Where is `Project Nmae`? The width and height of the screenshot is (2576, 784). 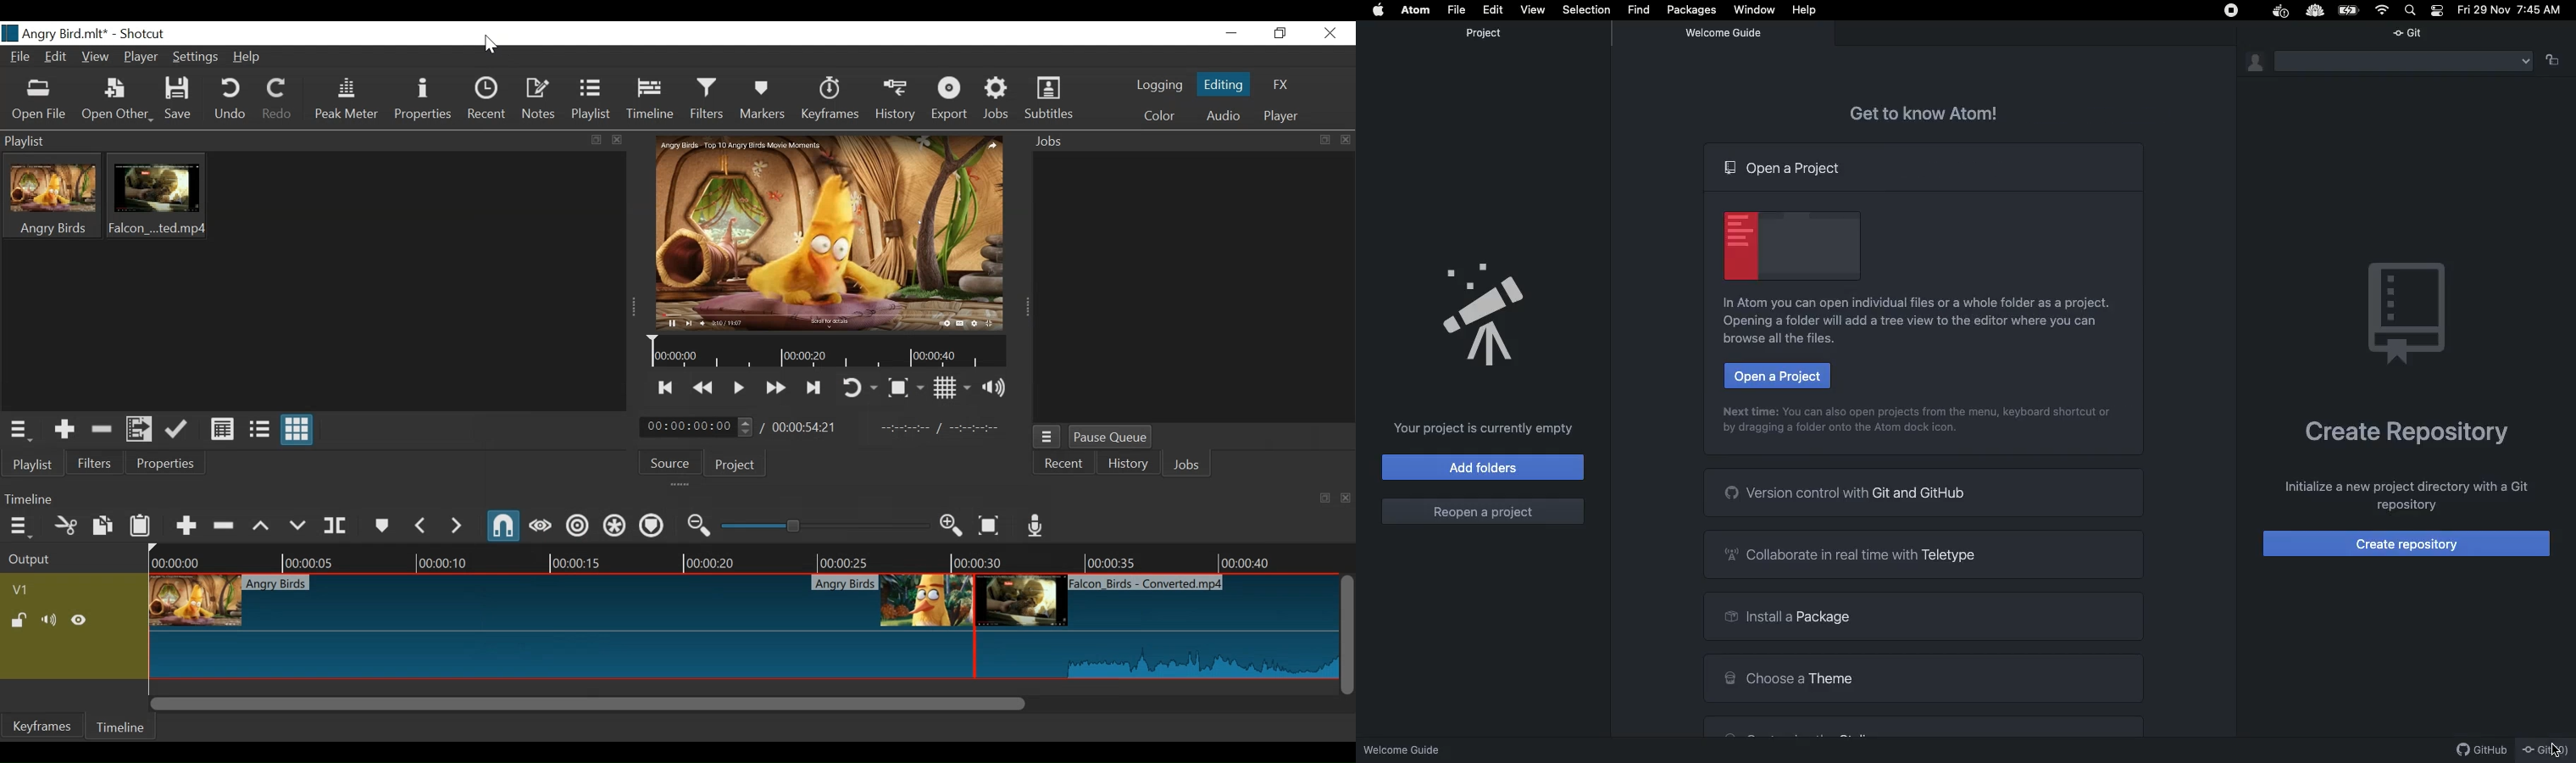
Project Nmae is located at coordinates (54, 32).